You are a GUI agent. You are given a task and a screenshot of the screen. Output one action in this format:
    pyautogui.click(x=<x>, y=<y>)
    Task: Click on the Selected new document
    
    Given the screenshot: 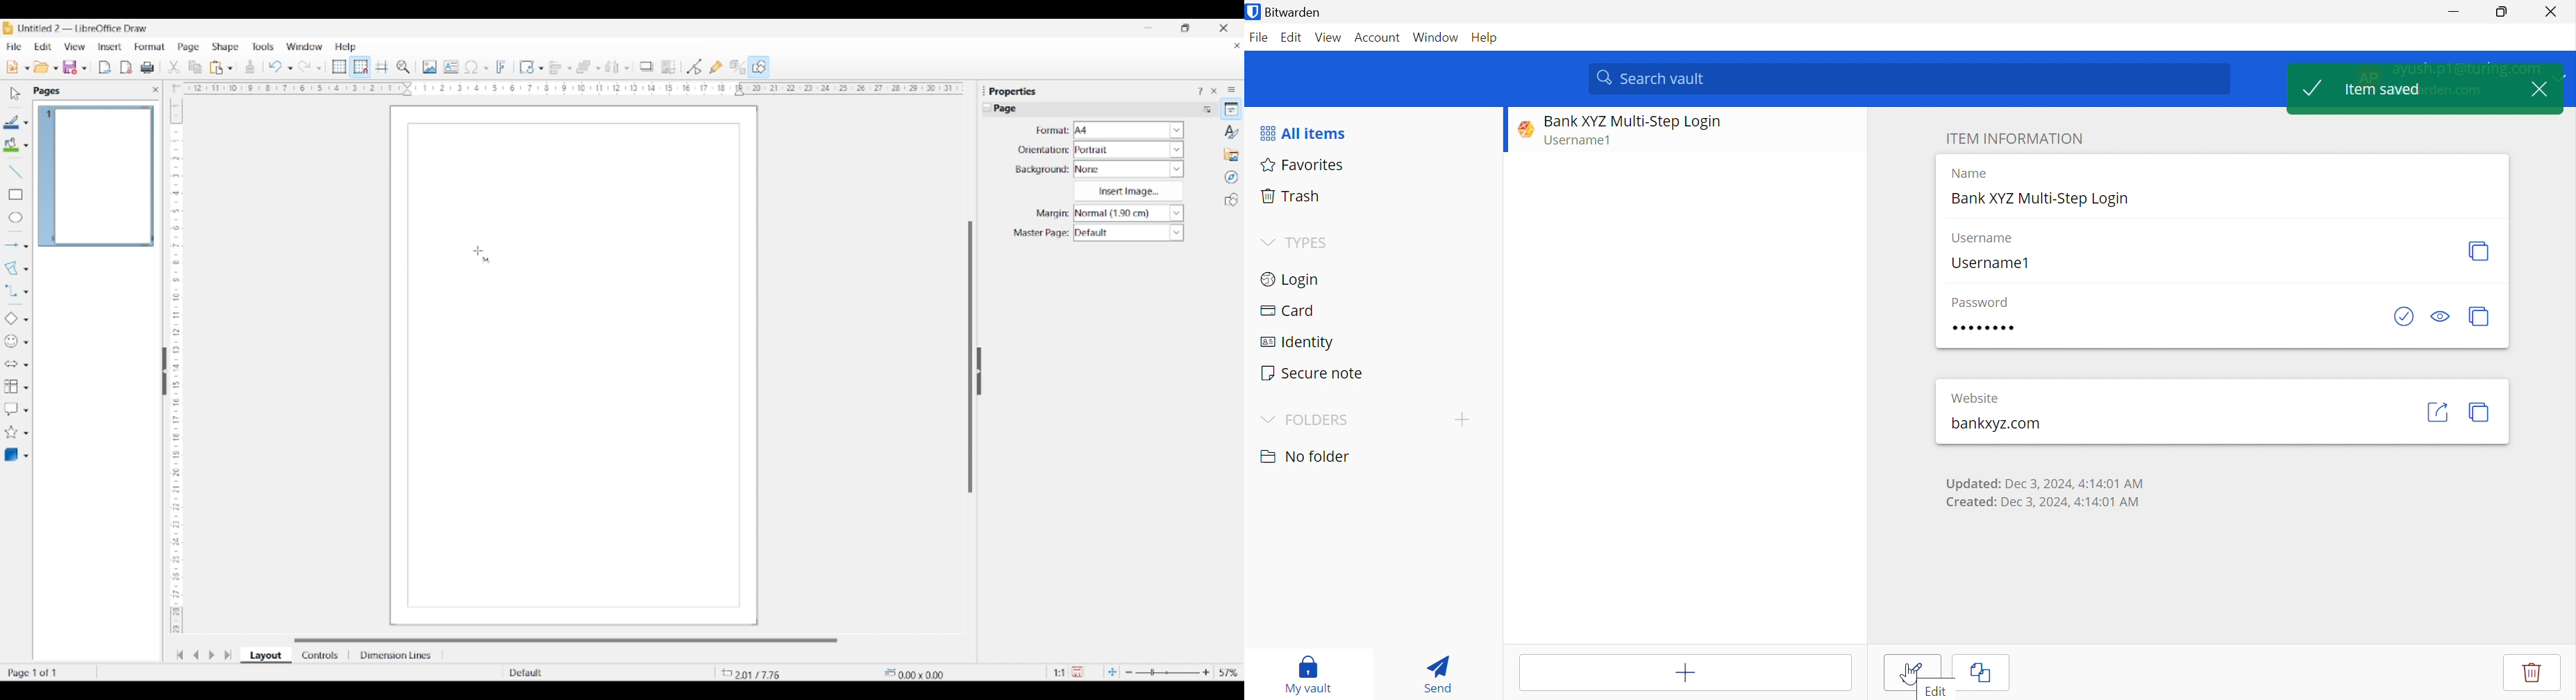 What is the action you would take?
    pyautogui.click(x=12, y=67)
    